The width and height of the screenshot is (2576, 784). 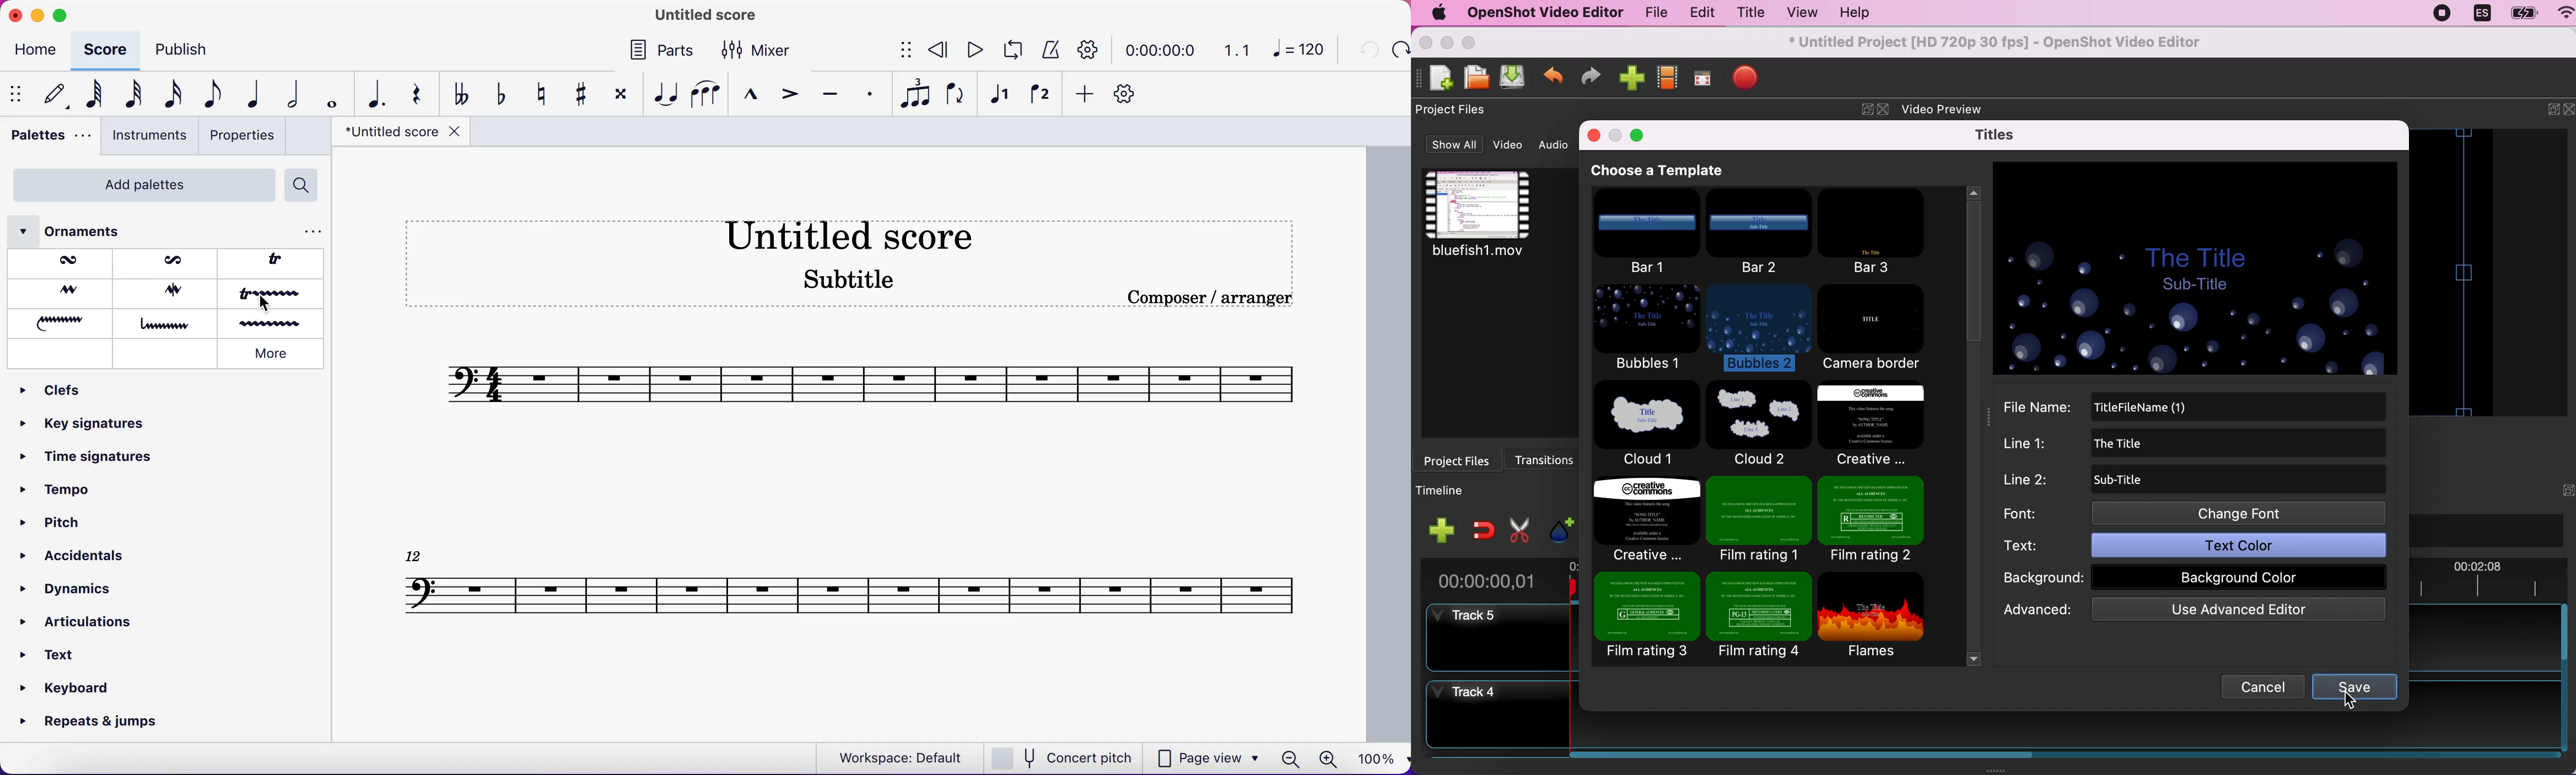 I want to click on language, so click(x=2481, y=14).